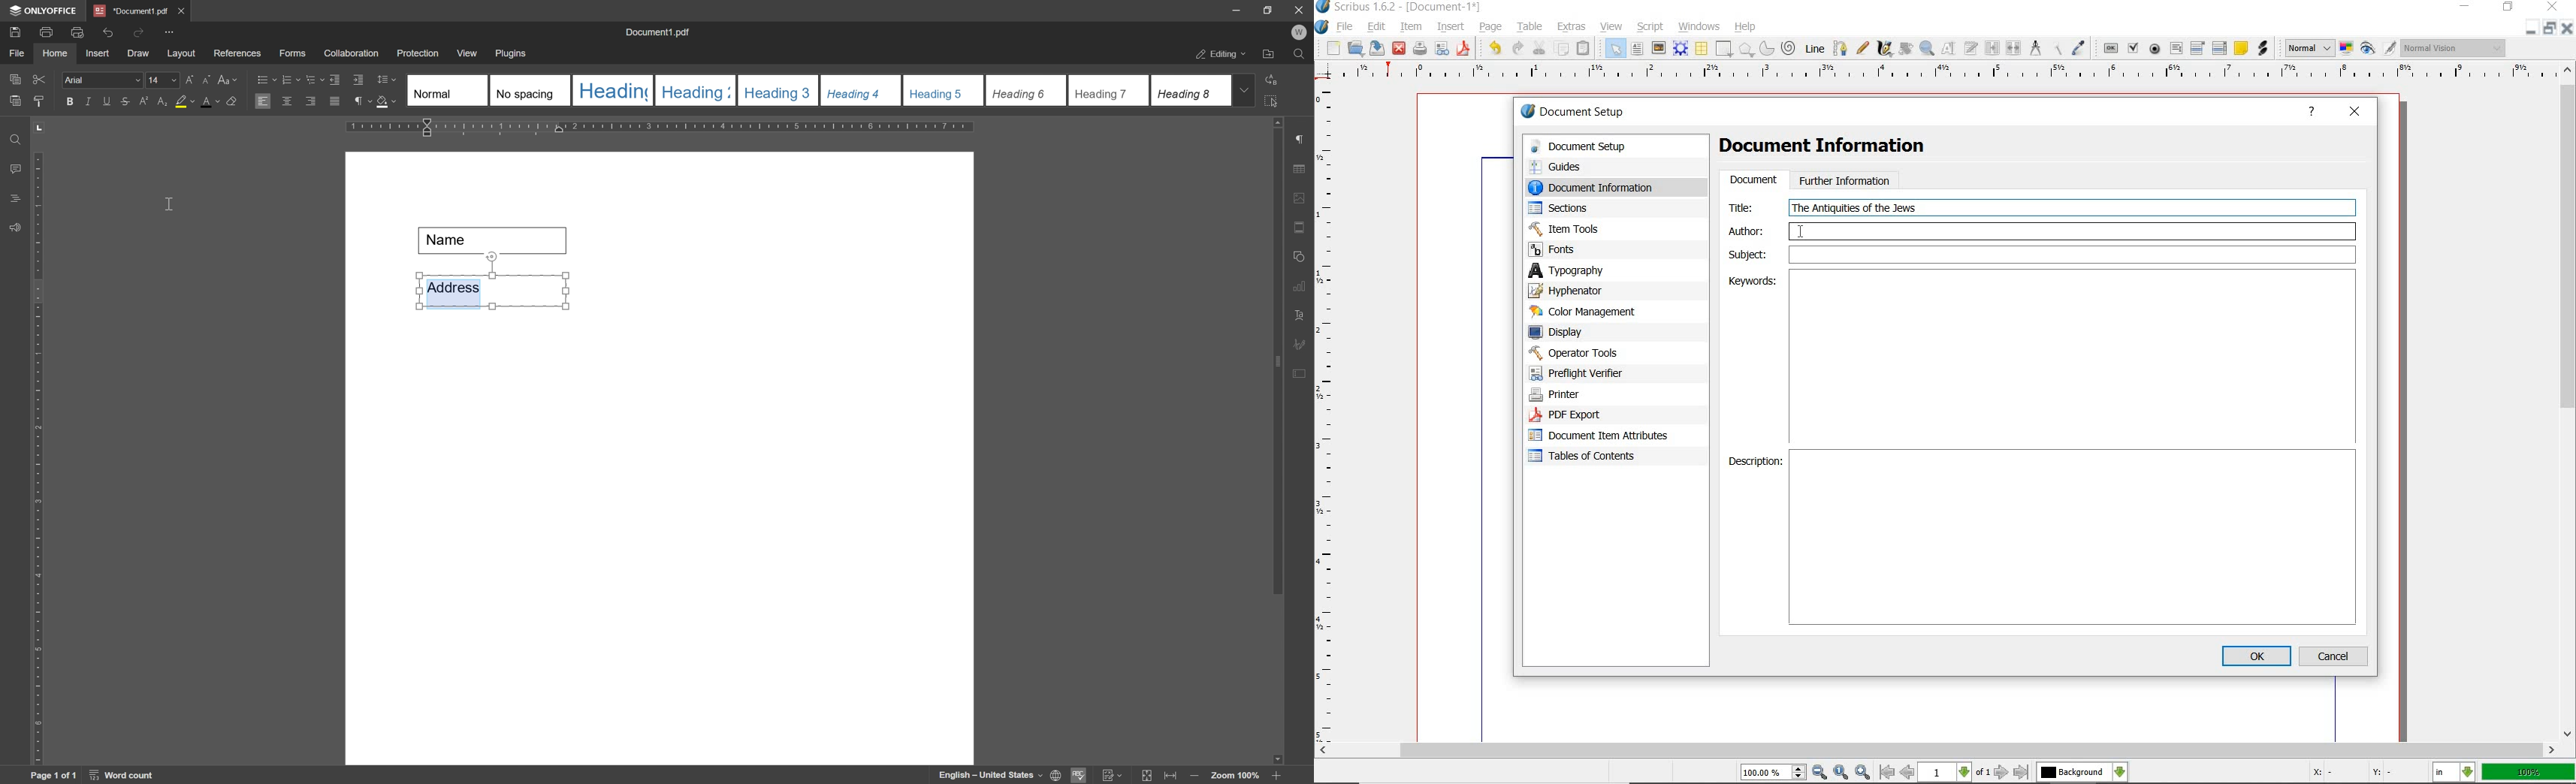 This screenshot has width=2576, height=784. Describe the element at coordinates (1681, 49) in the screenshot. I see `render frame` at that location.